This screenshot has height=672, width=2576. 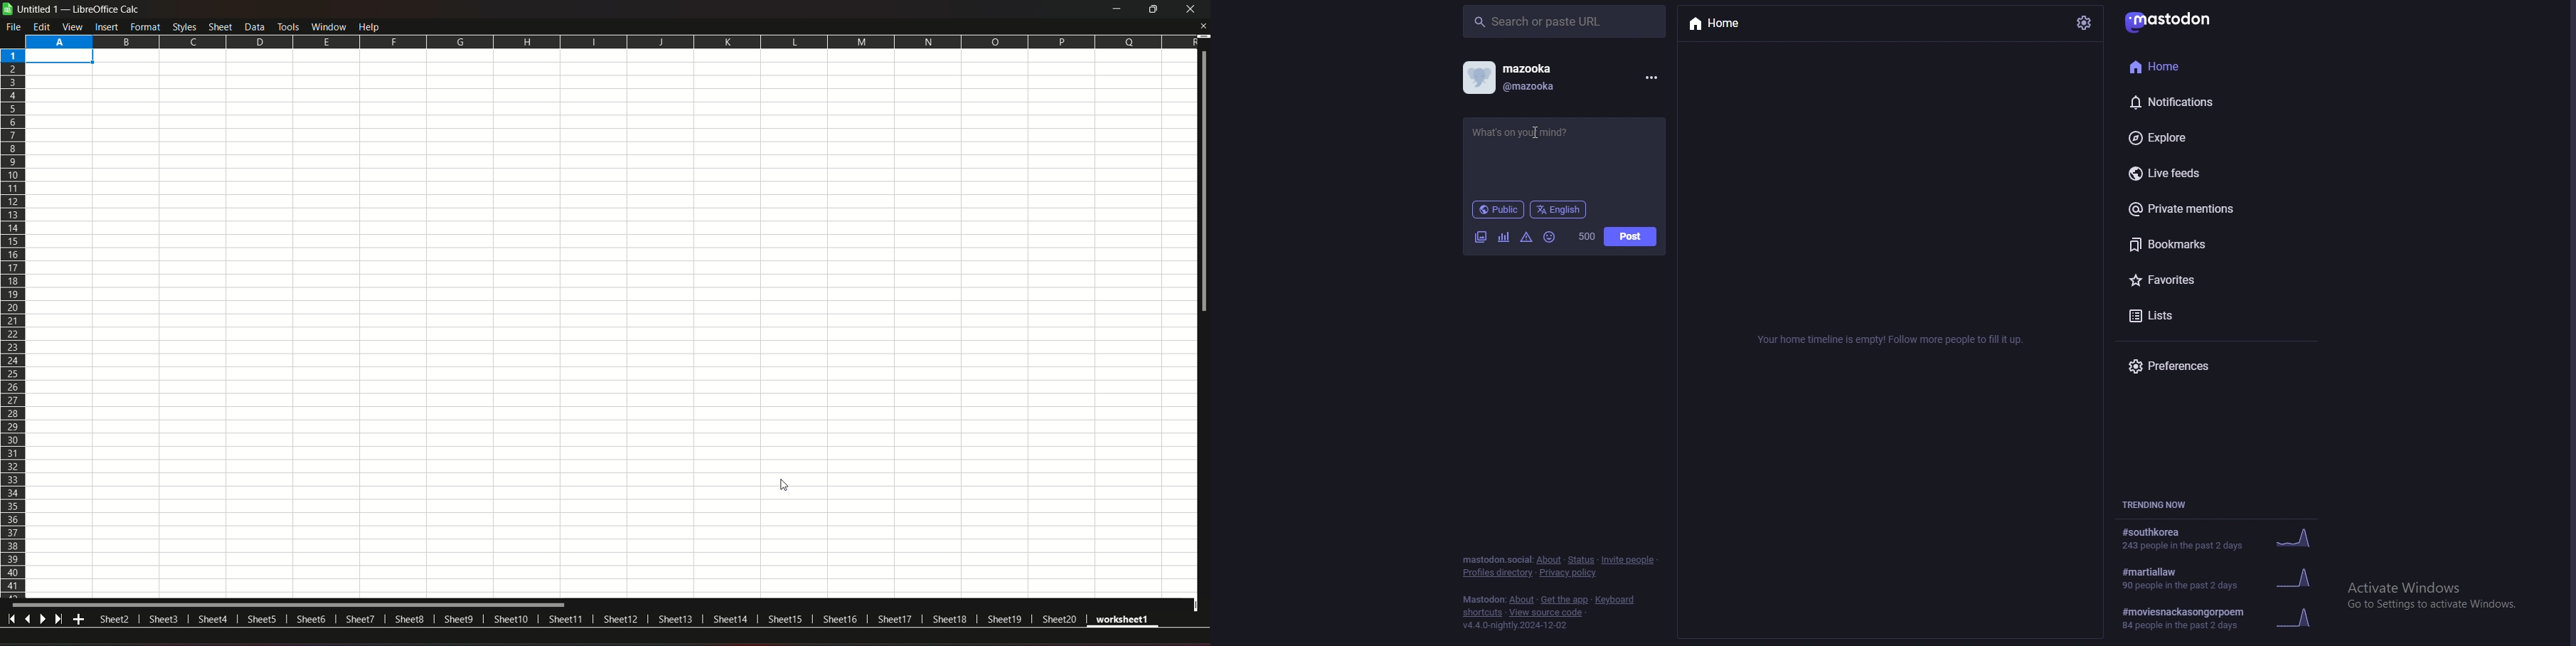 I want to click on @mazooka, so click(x=1538, y=87).